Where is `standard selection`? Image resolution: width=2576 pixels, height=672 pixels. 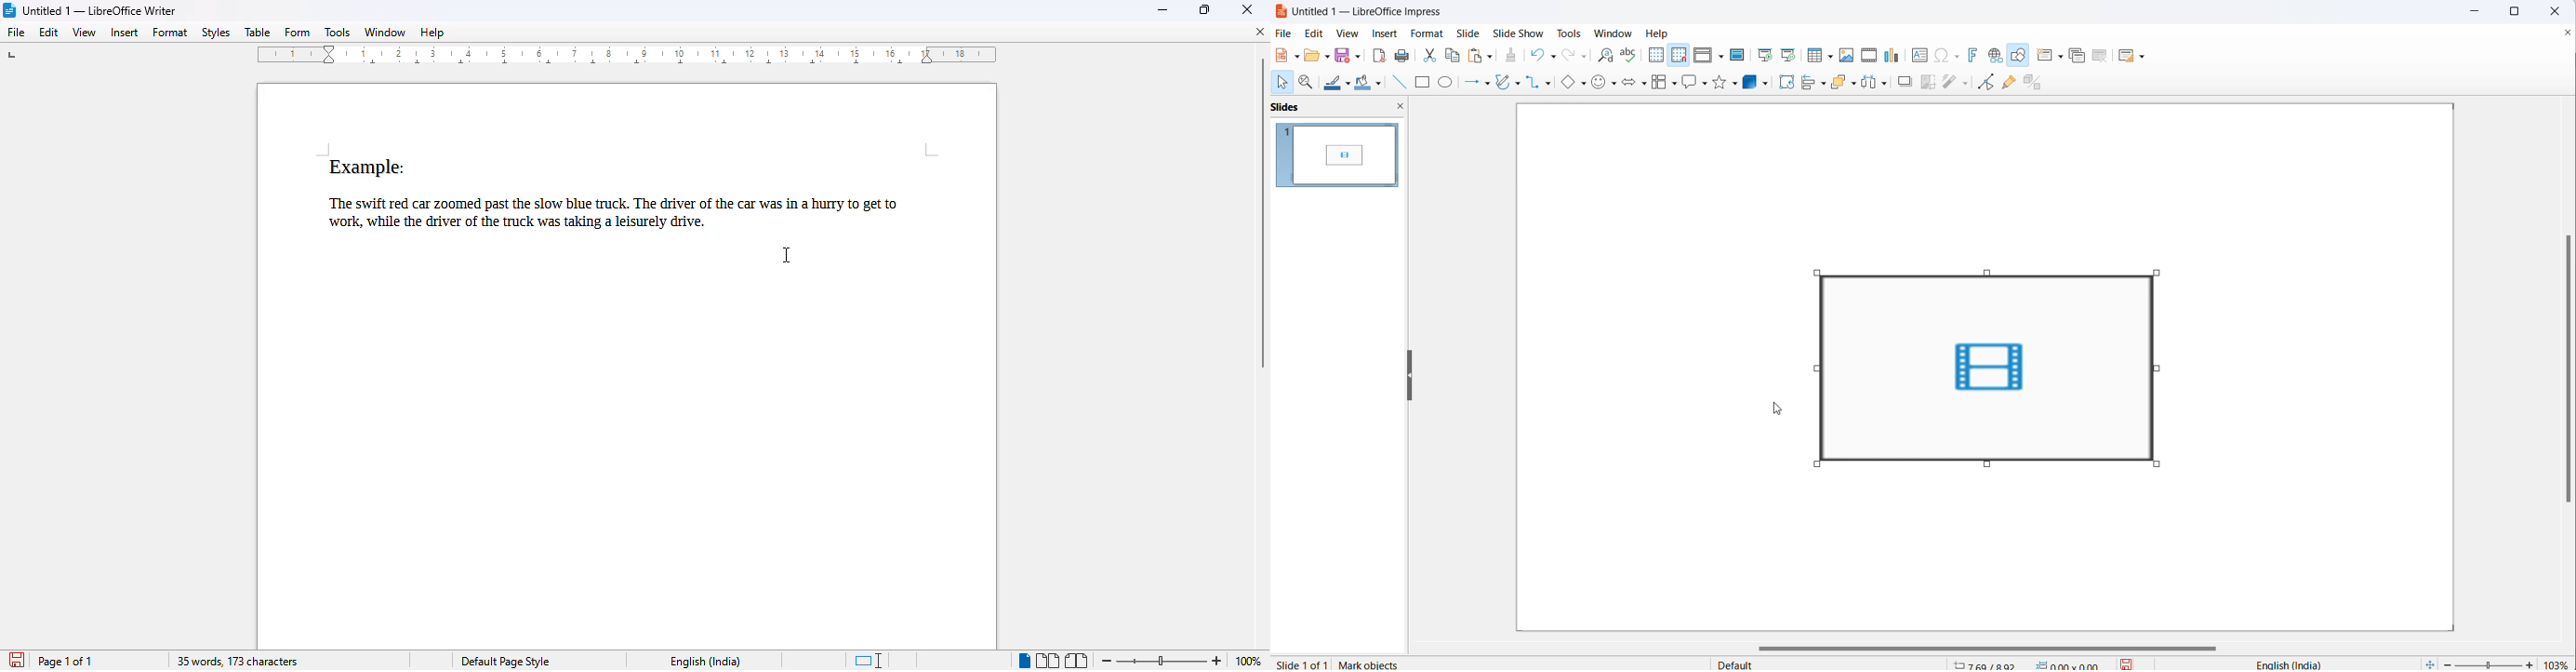
standard selection is located at coordinates (868, 661).